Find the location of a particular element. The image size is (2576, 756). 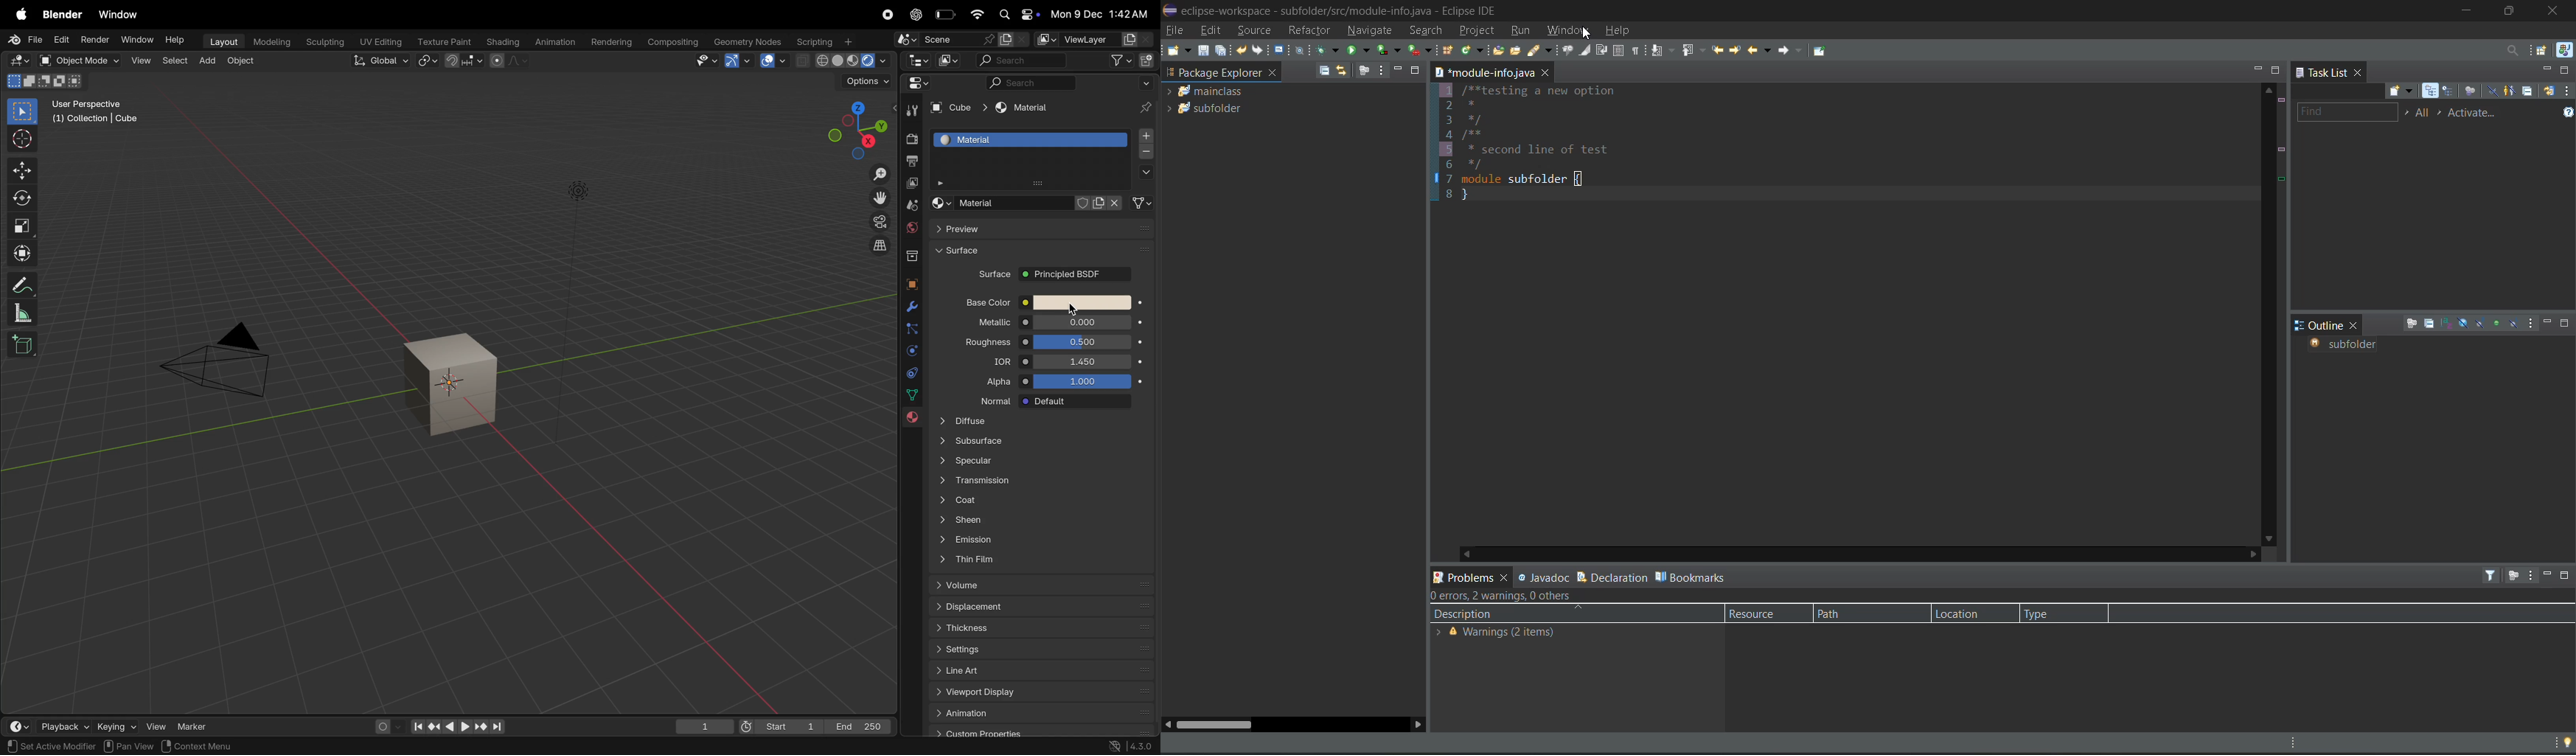

metadata is located at coordinates (1505, 597).